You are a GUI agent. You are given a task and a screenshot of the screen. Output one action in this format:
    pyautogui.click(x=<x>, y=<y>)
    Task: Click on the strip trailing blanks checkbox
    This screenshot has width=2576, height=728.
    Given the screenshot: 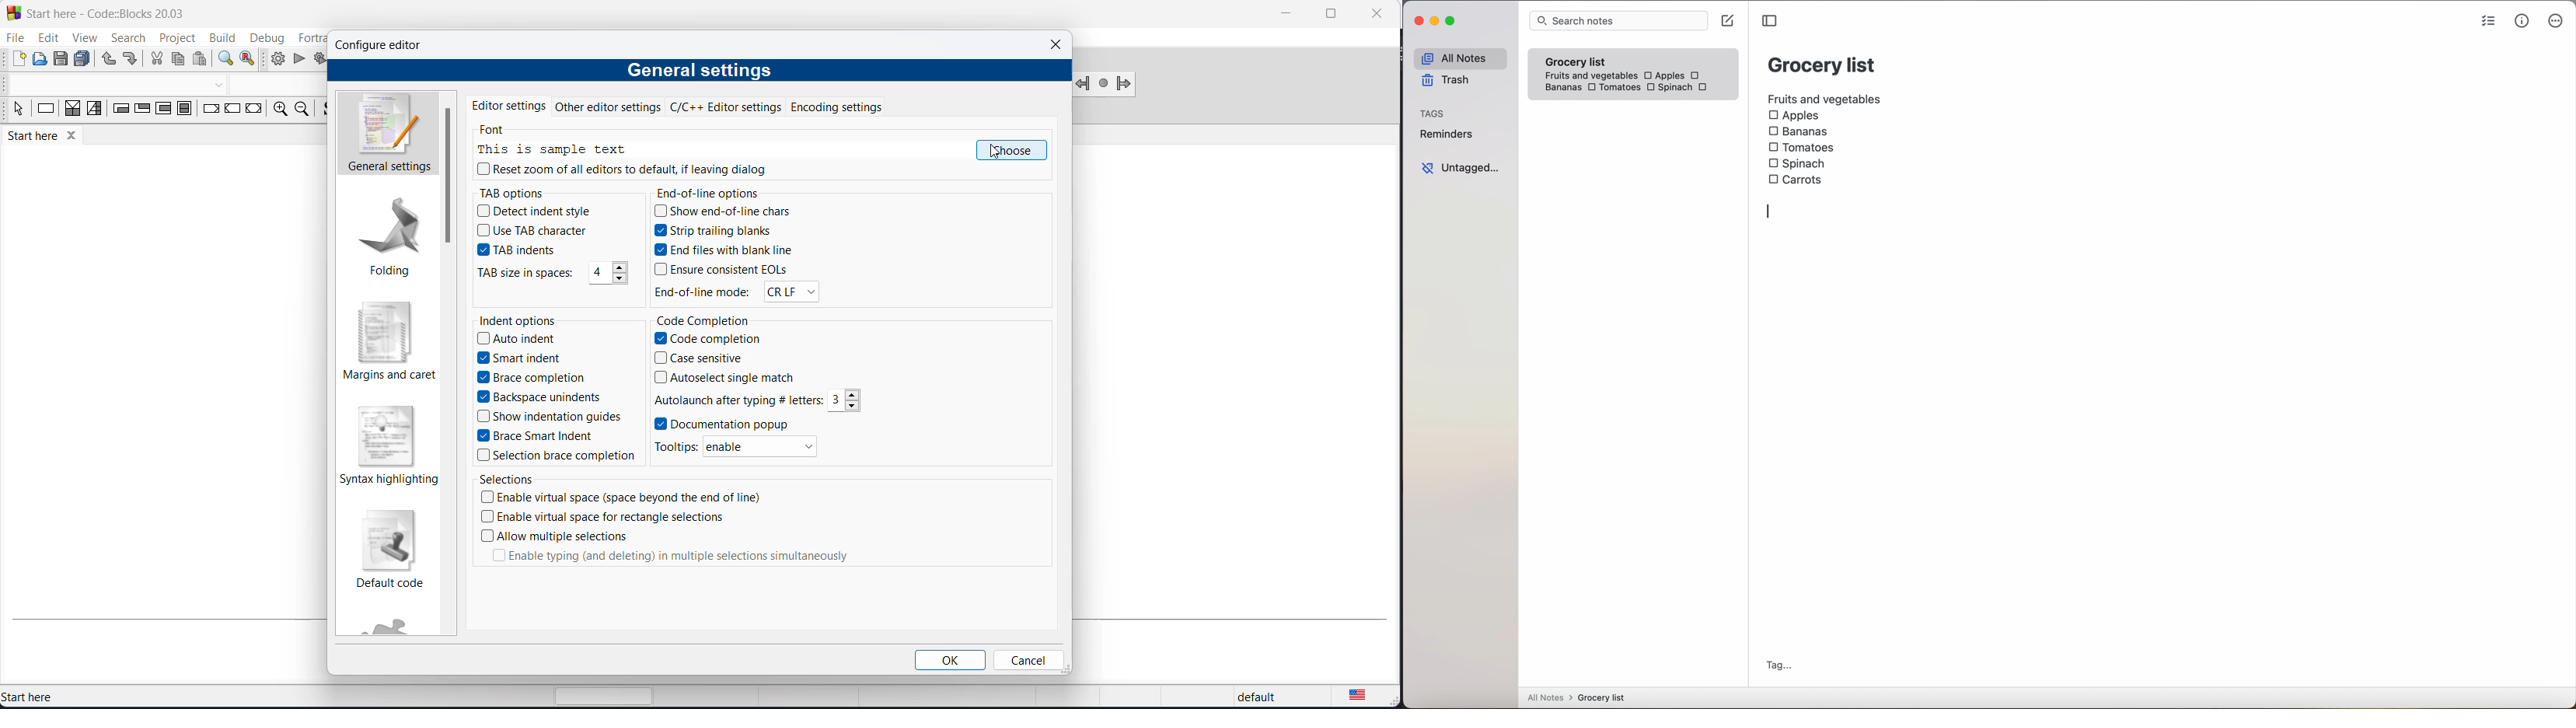 What is the action you would take?
    pyautogui.click(x=729, y=233)
    